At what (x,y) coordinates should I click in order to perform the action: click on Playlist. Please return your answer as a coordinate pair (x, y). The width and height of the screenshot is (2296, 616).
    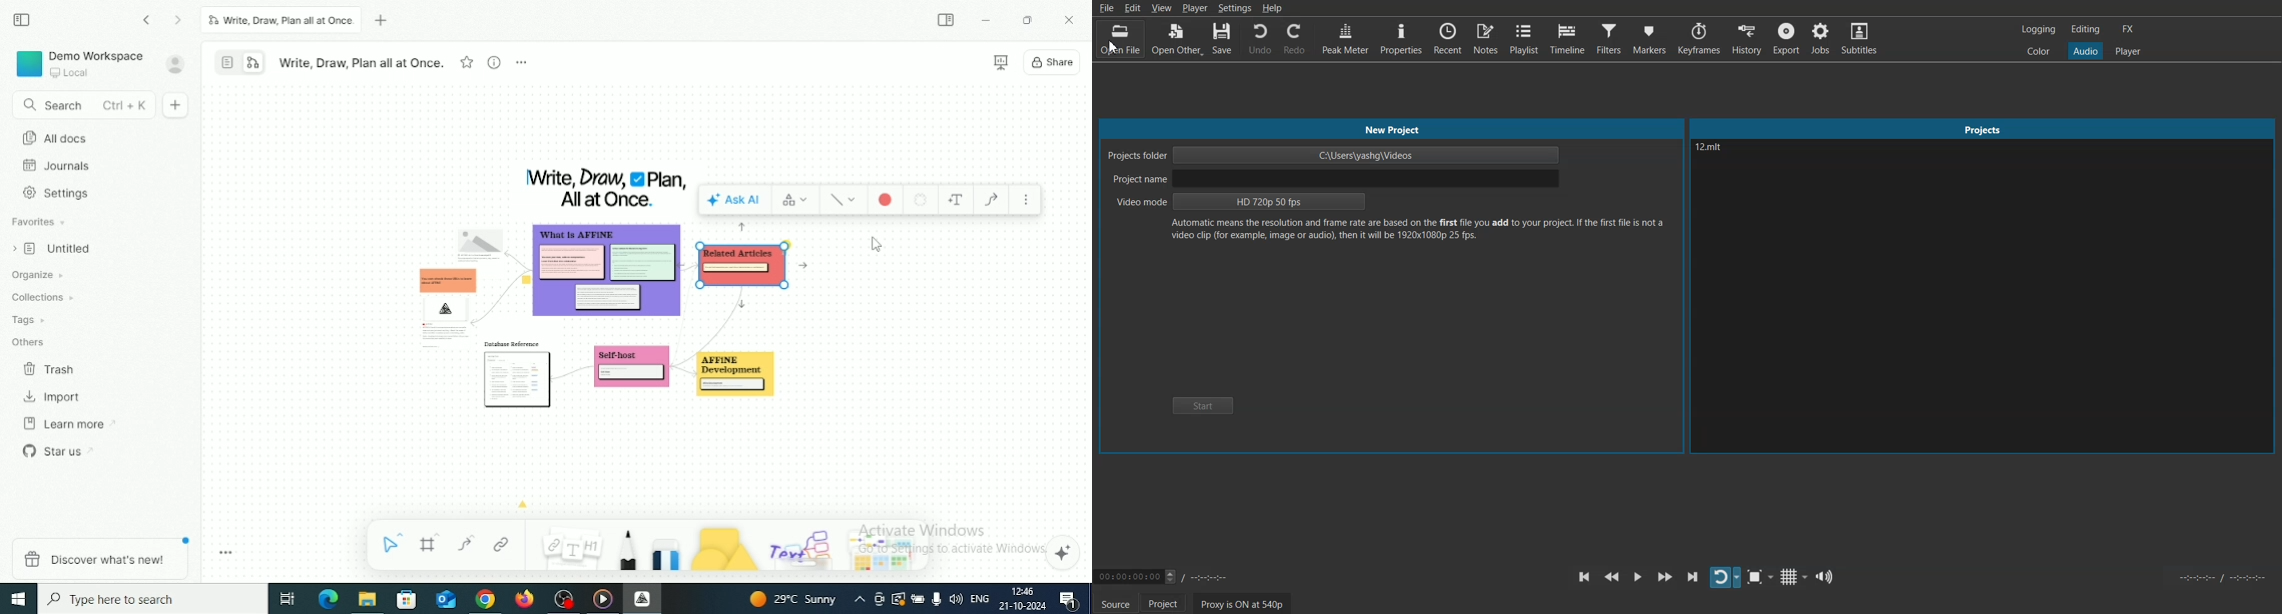
    Looking at the image, I should click on (1525, 38).